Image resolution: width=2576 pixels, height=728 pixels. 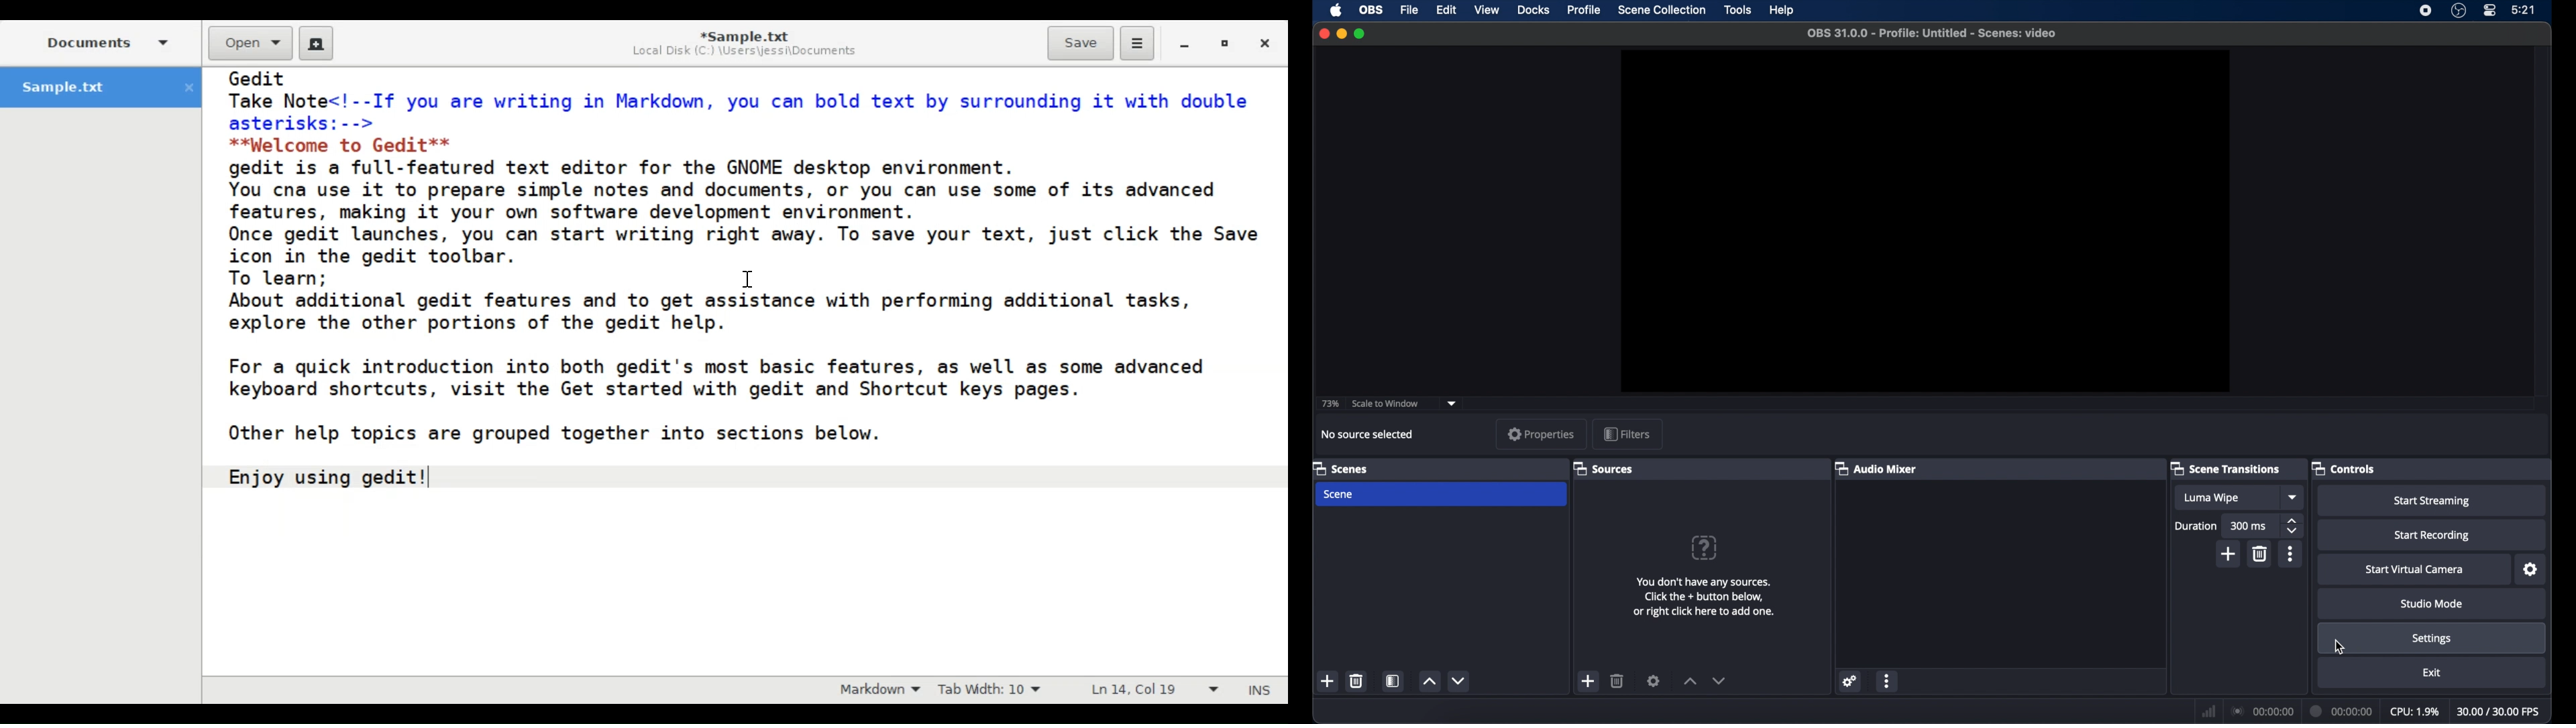 What do you see at coordinates (2531, 570) in the screenshot?
I see `settings` at bounding box center [2531, 570].